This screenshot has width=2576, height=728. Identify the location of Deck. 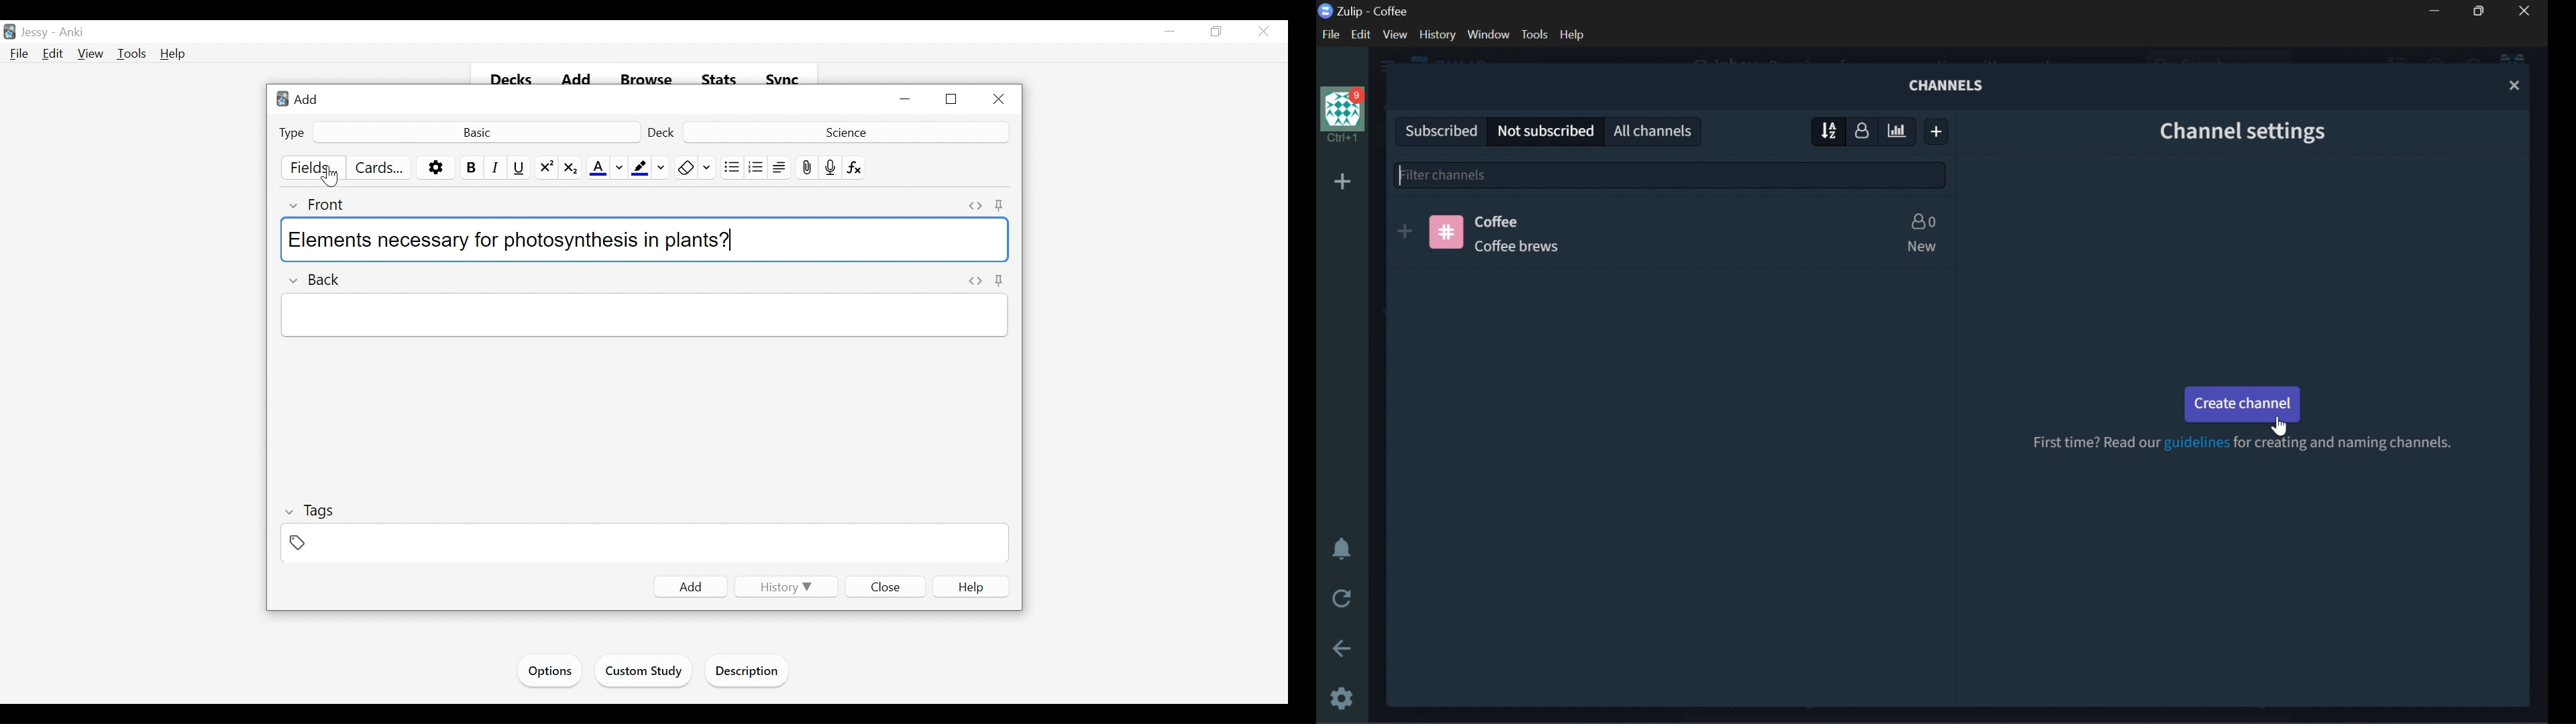
(663, 132).